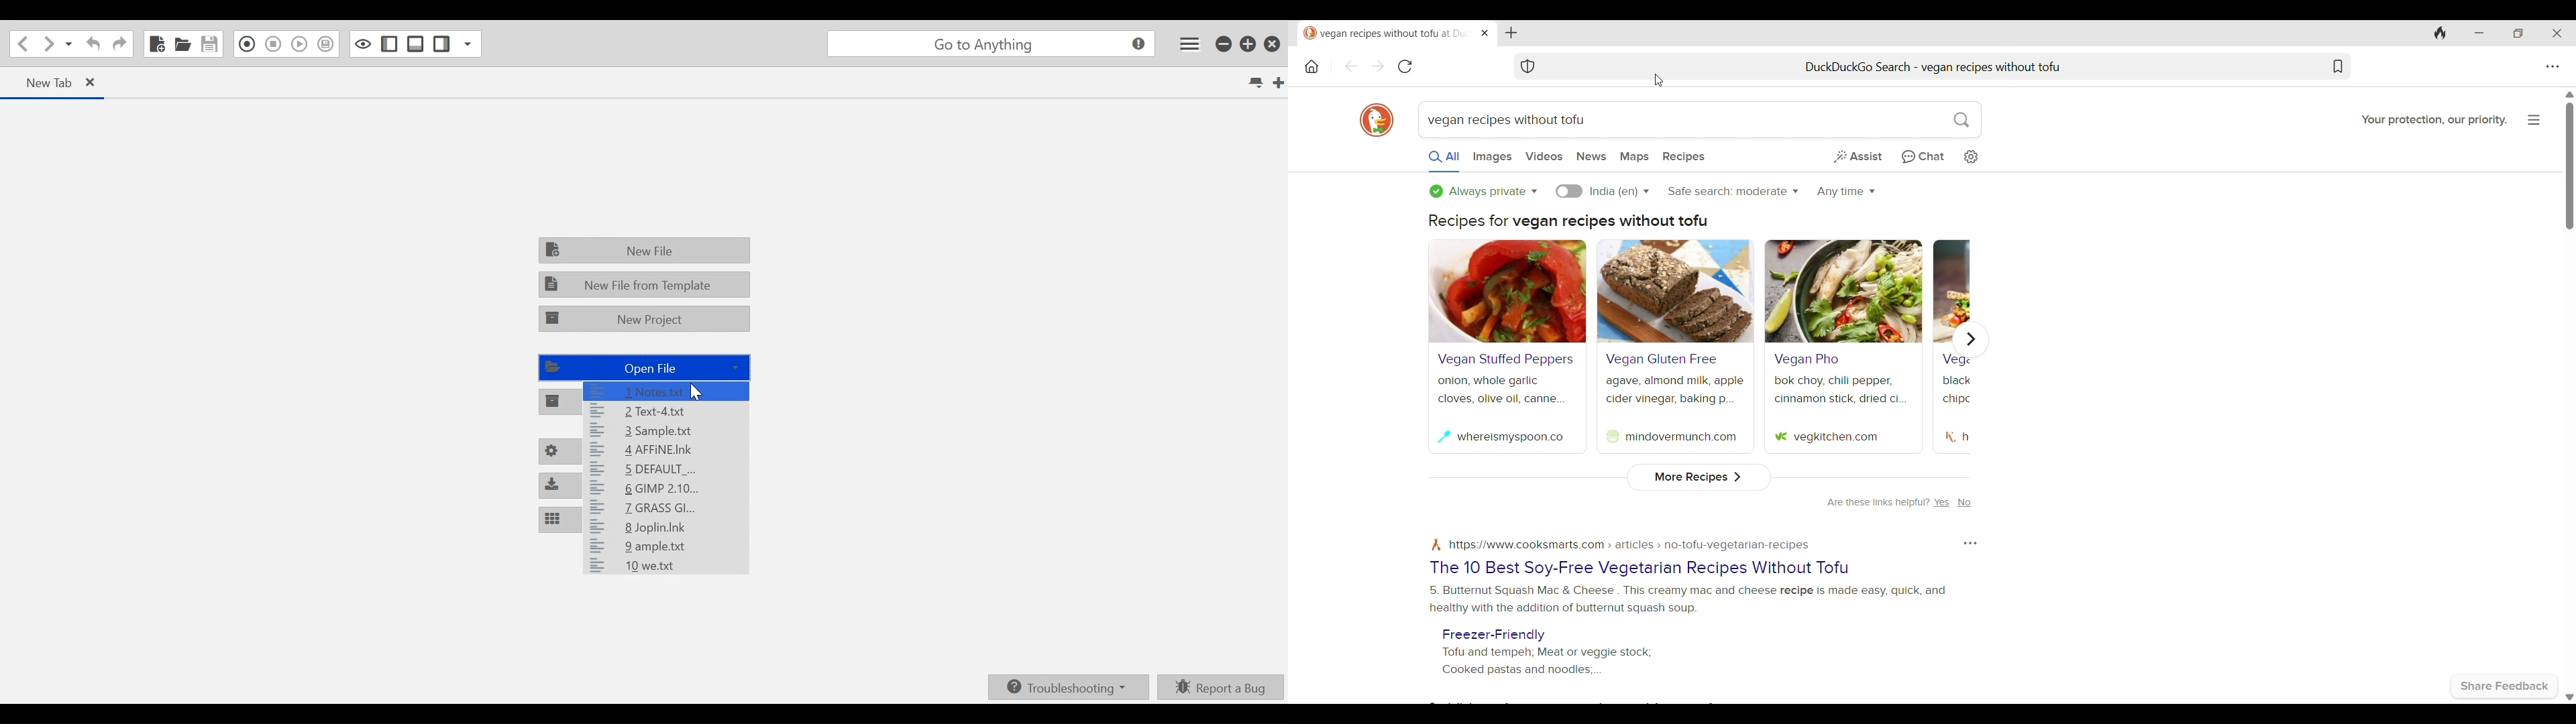  What do you see at coordinates (1377, 121) in the screenshot?
I see `Browser logo` at bounding box center [1377, 121].